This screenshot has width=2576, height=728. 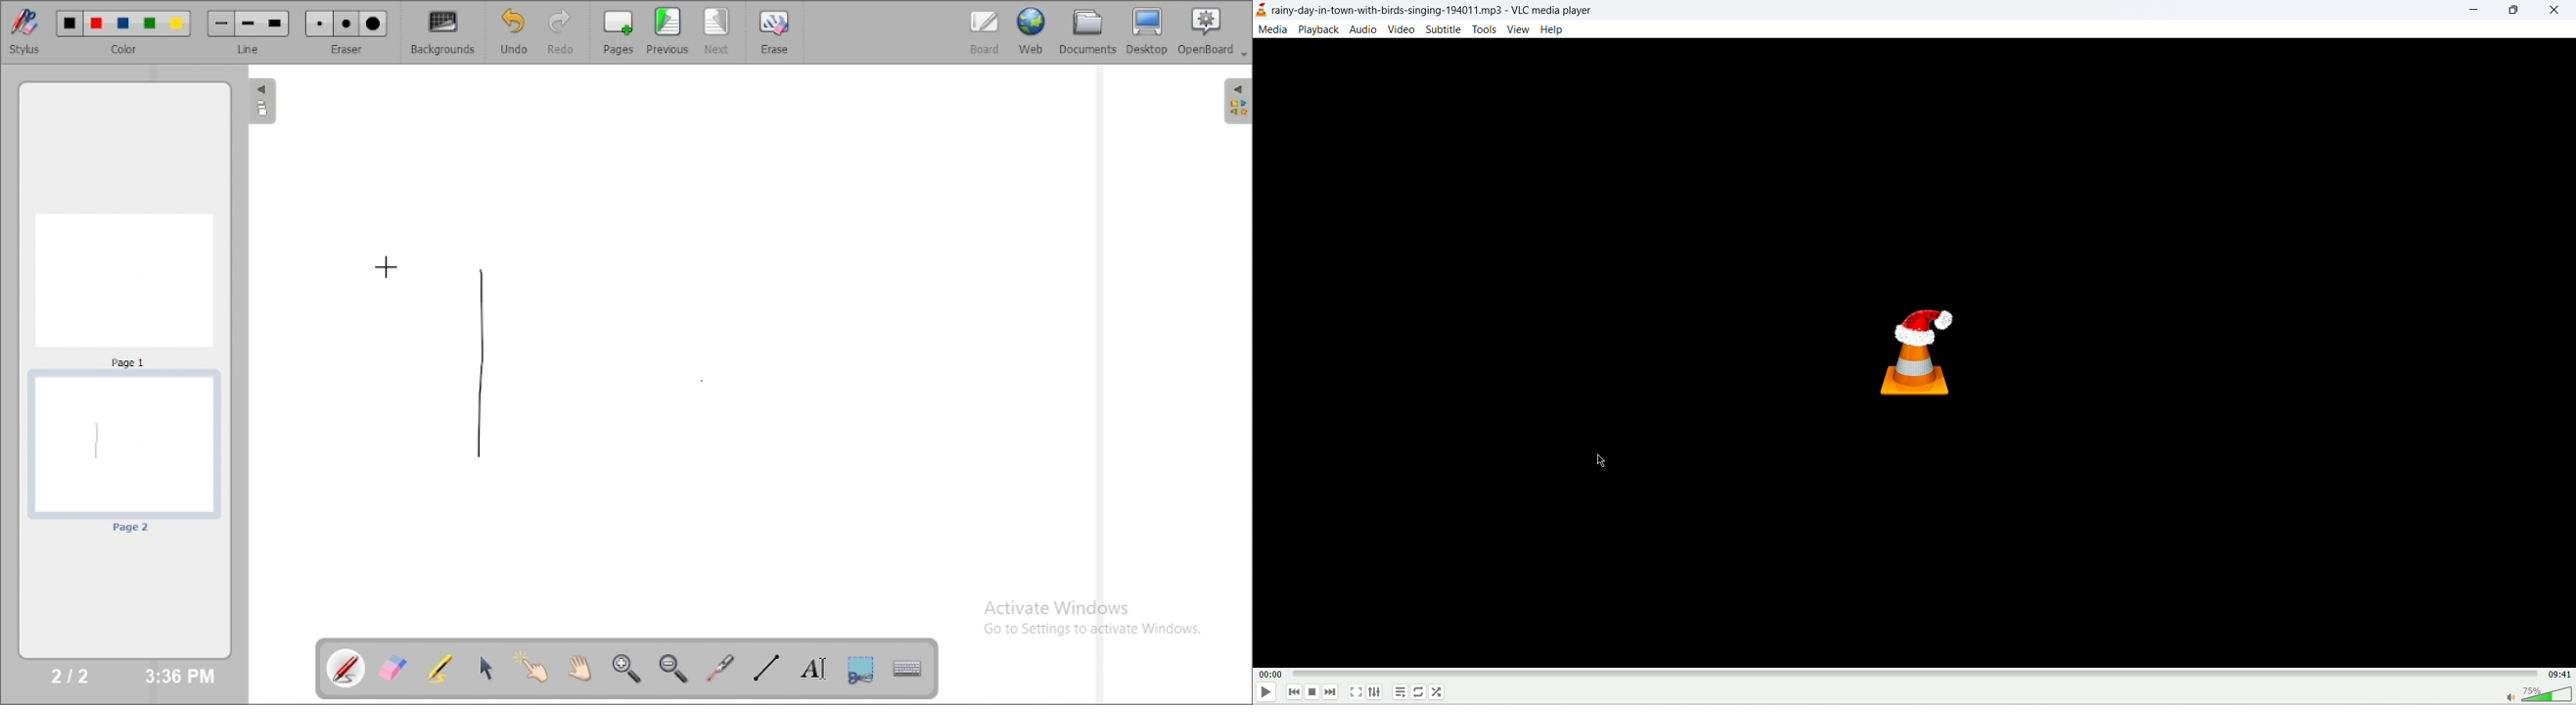 What do you see at coordinates (123, 454) in the screenshot?
I see `page 2` at bounding box center [123, 454].